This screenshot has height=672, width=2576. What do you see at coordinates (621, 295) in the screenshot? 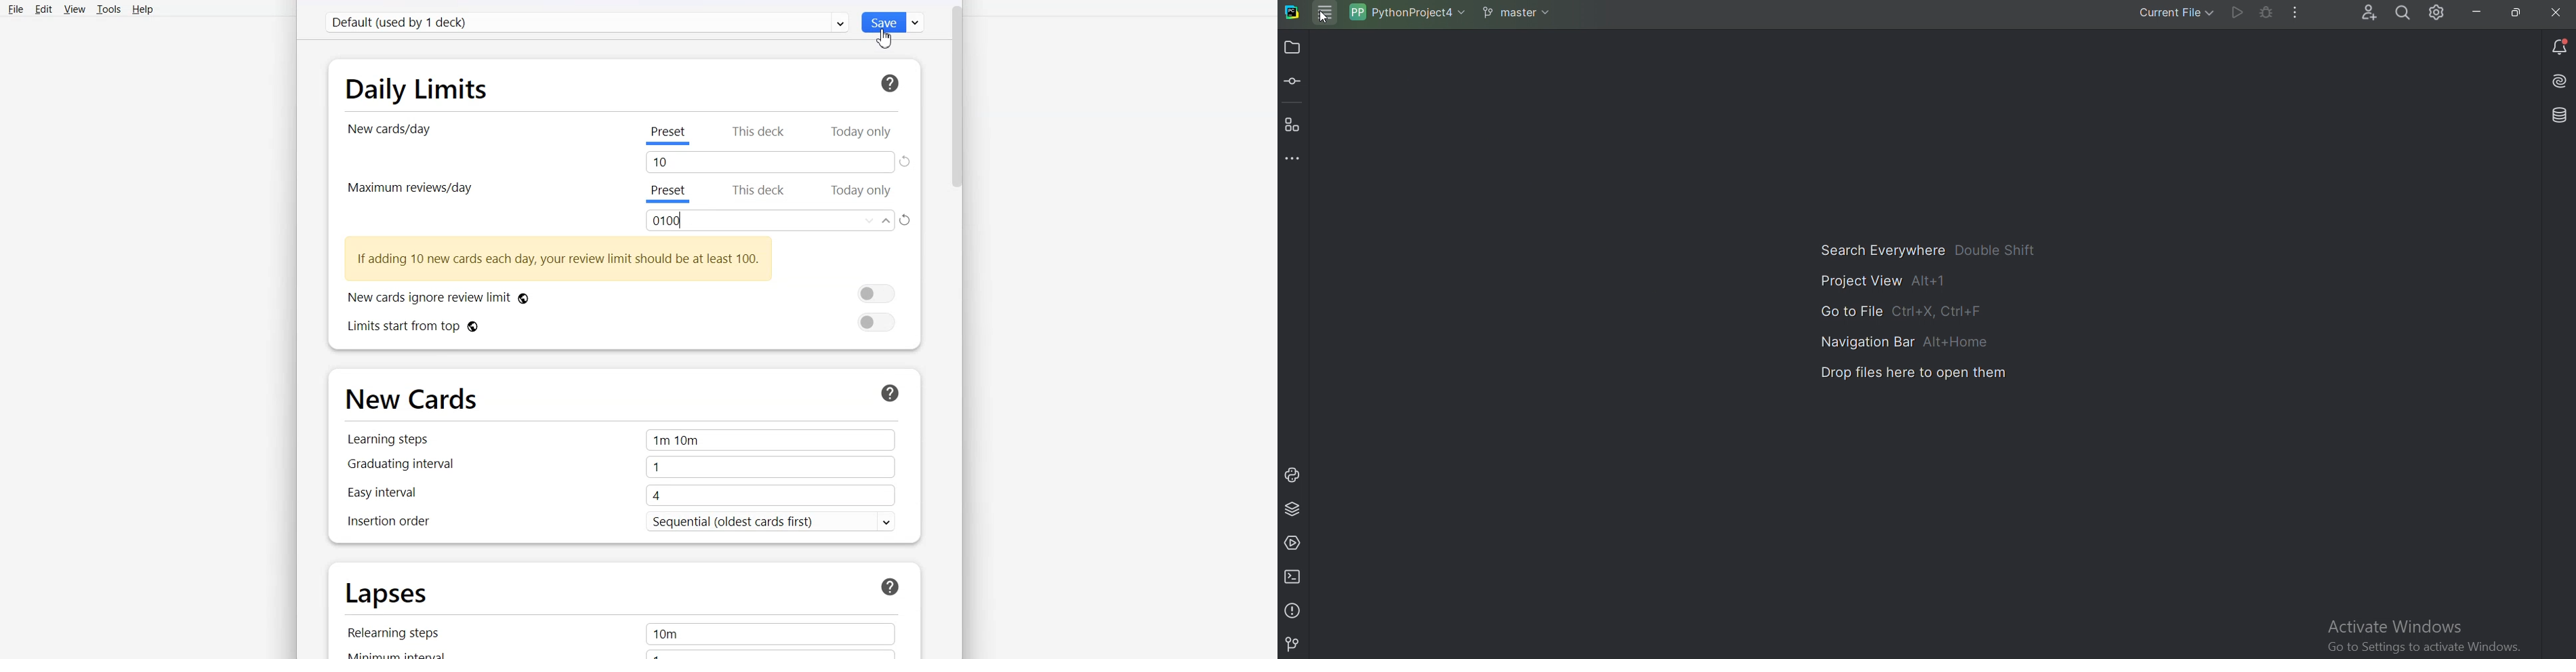
I see `New cards ignore review limit ` at bounding box center [621, 295].